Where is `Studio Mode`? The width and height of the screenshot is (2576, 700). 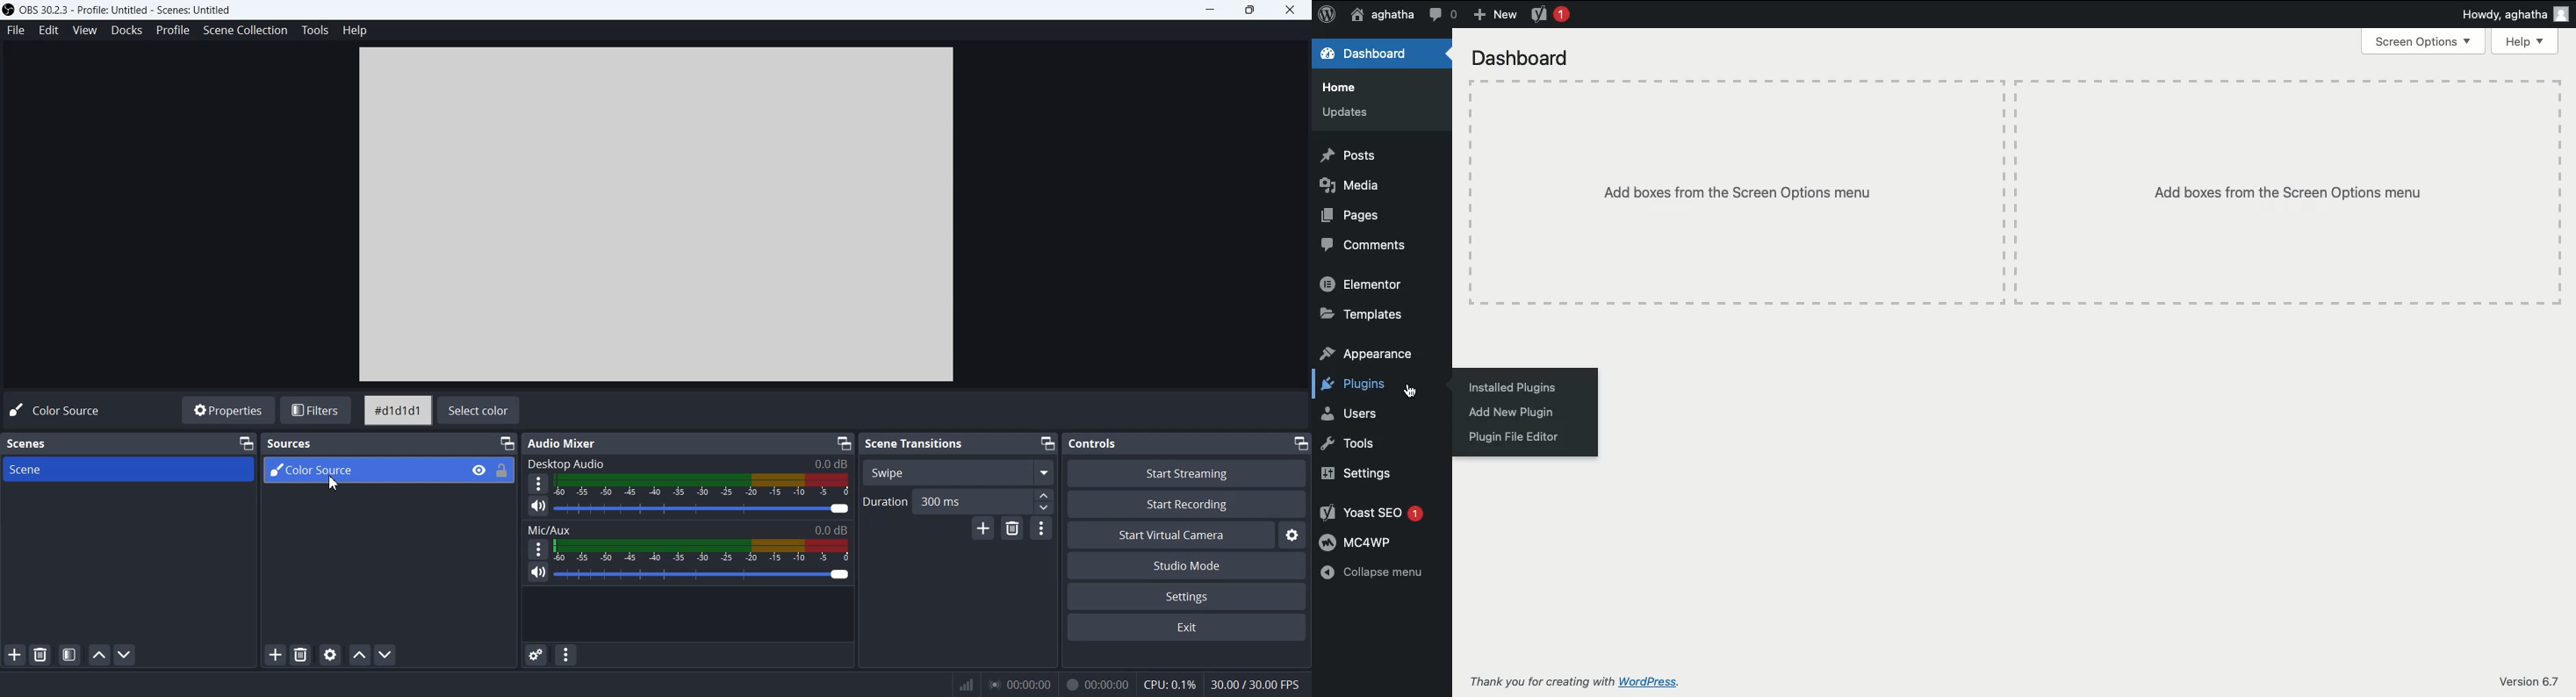 Studio Mode is located at coordinates (1188, 564).